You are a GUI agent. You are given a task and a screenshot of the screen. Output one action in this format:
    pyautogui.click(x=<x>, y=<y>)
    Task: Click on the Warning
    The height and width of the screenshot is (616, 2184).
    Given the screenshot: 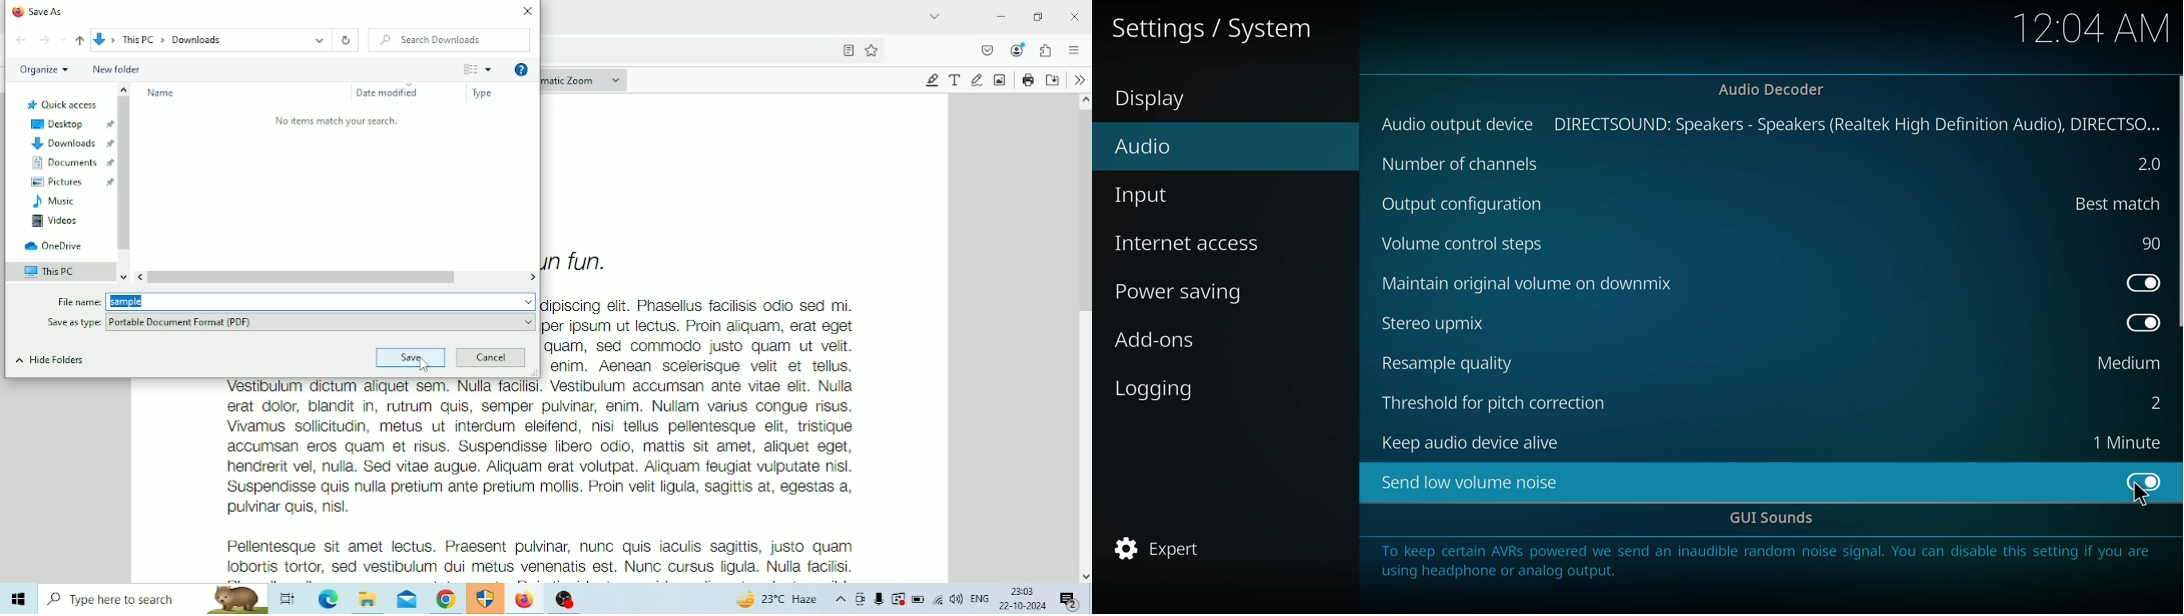 What is the action you would take?
    pyautogui.click(x=898, y=599)
    